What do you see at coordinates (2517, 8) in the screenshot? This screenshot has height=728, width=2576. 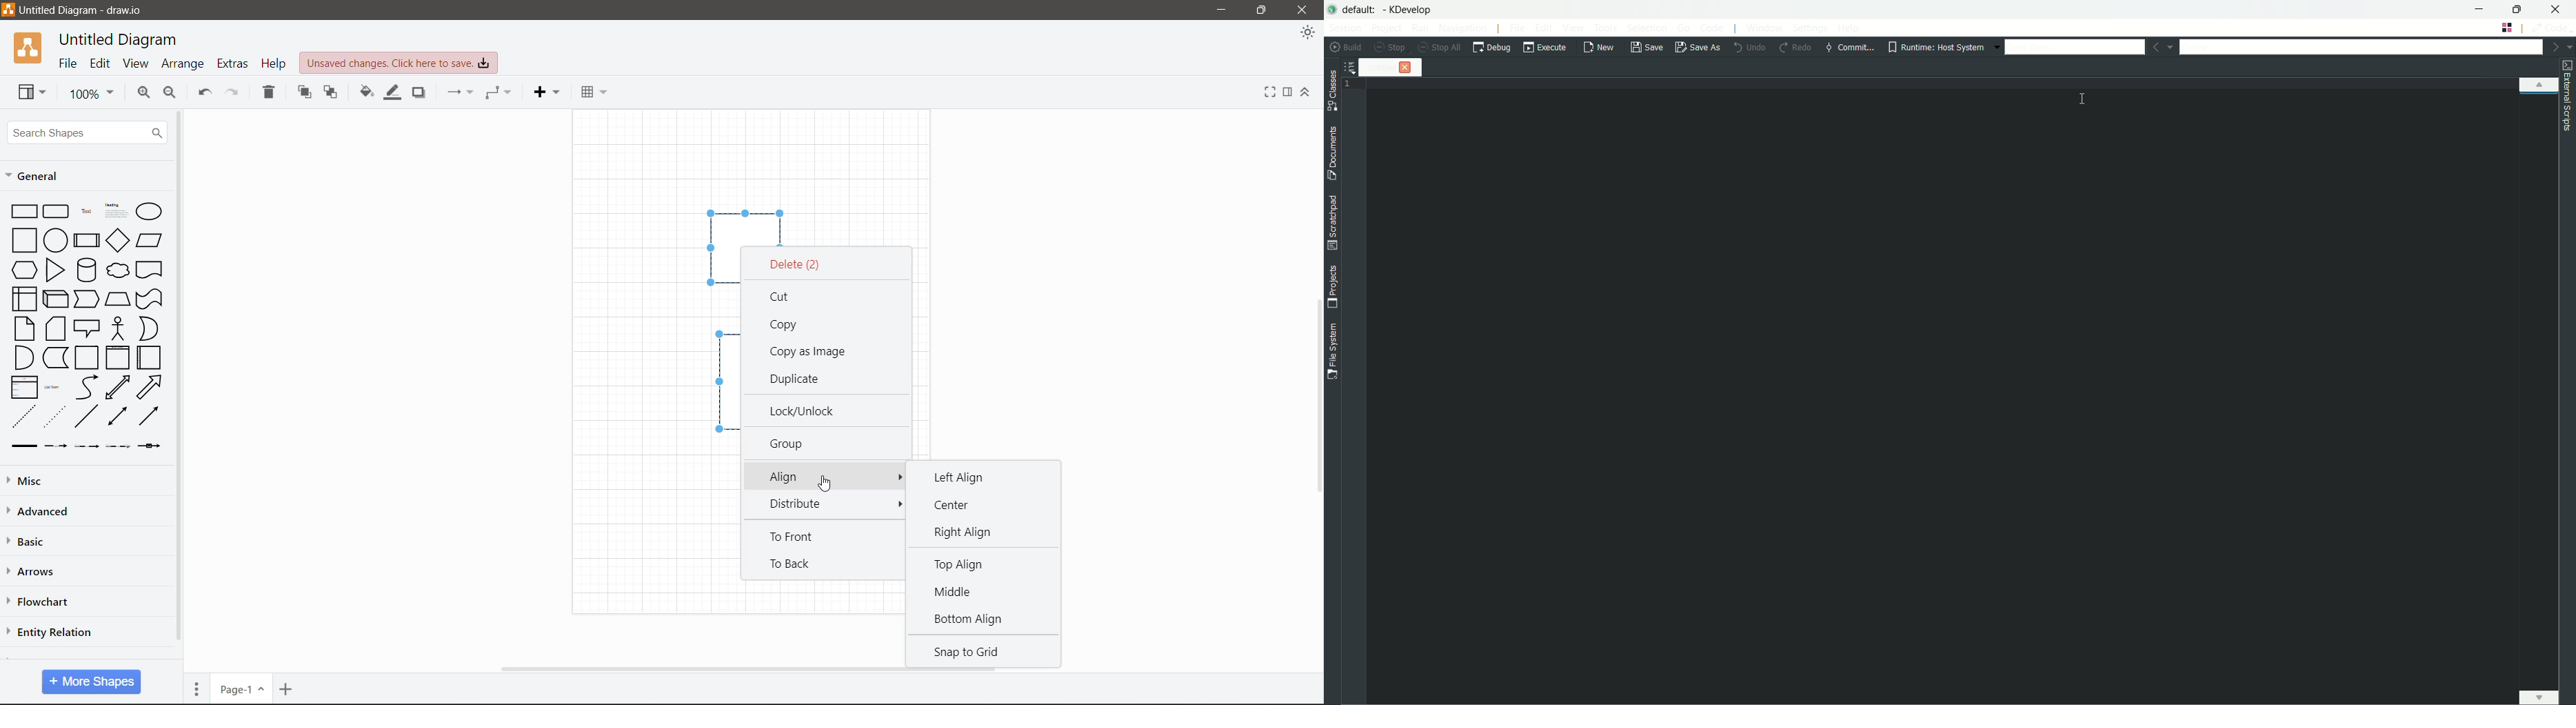 I see `maximize or restore` at bounding box center [2517, 8].